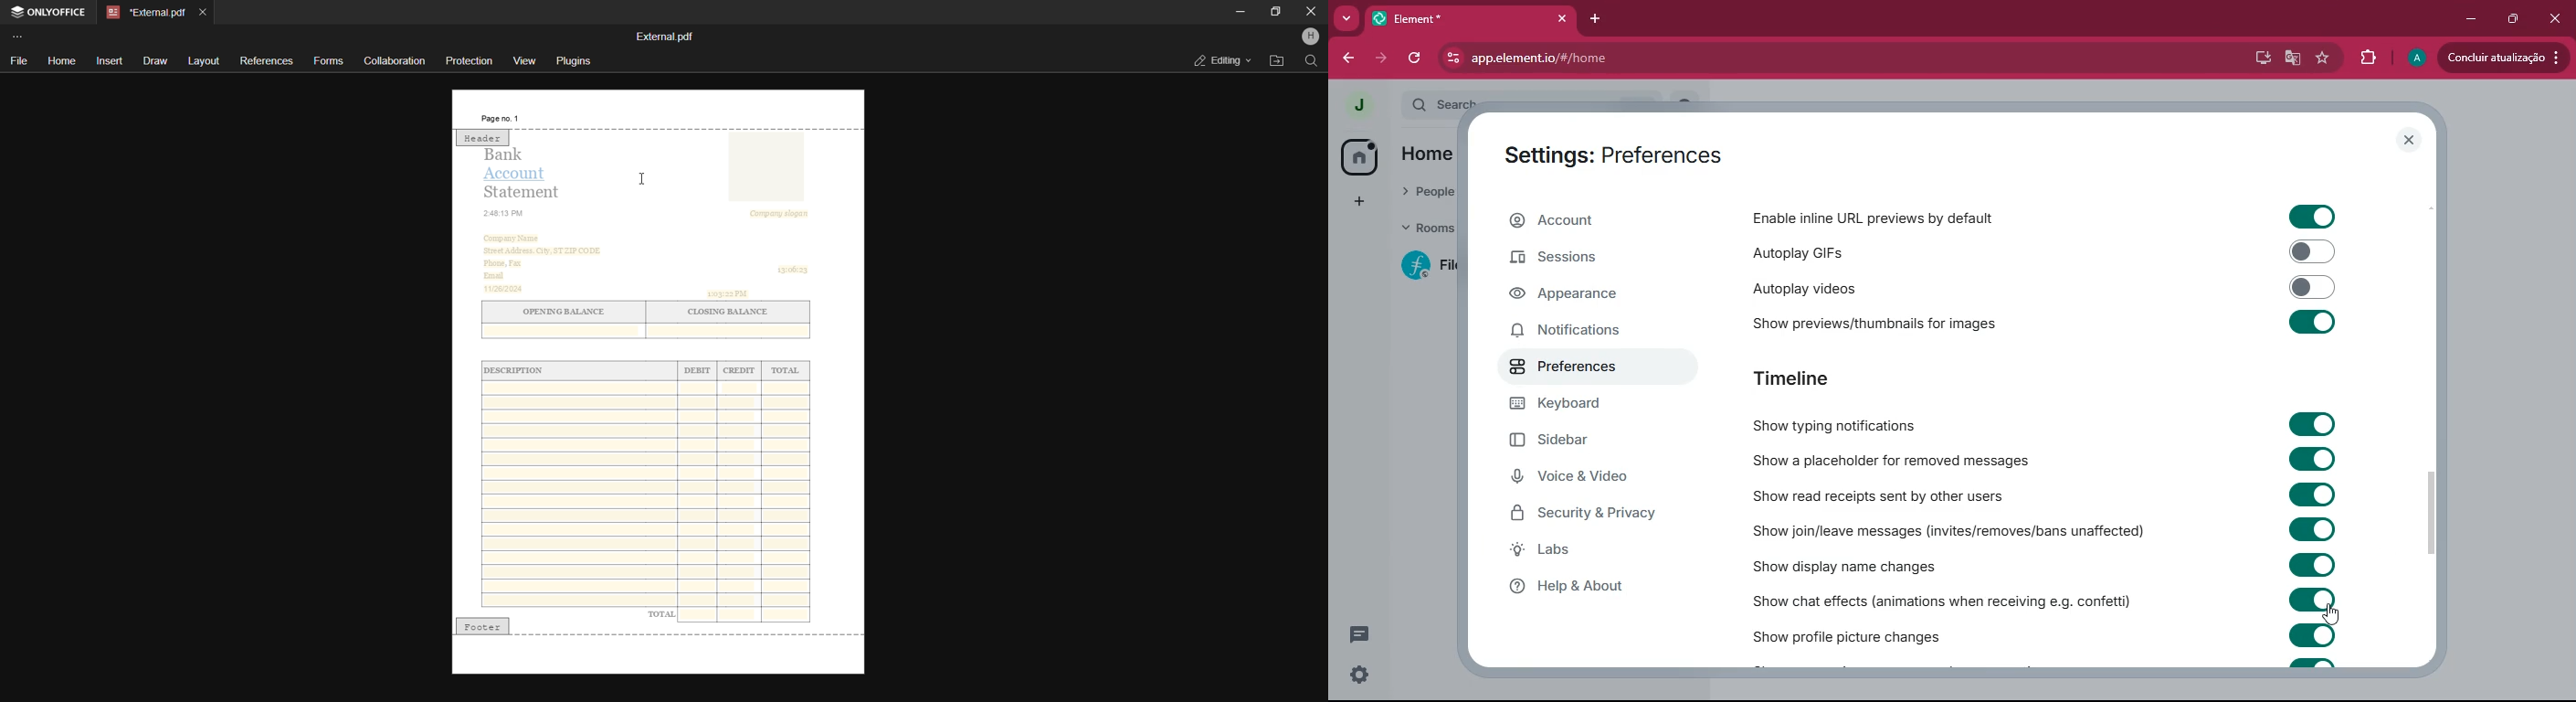 This screenshot has height=728, width=2576. Describe the element at coordinates (1844, 286) in the screenshot. I see `autoplay videos` at that location.